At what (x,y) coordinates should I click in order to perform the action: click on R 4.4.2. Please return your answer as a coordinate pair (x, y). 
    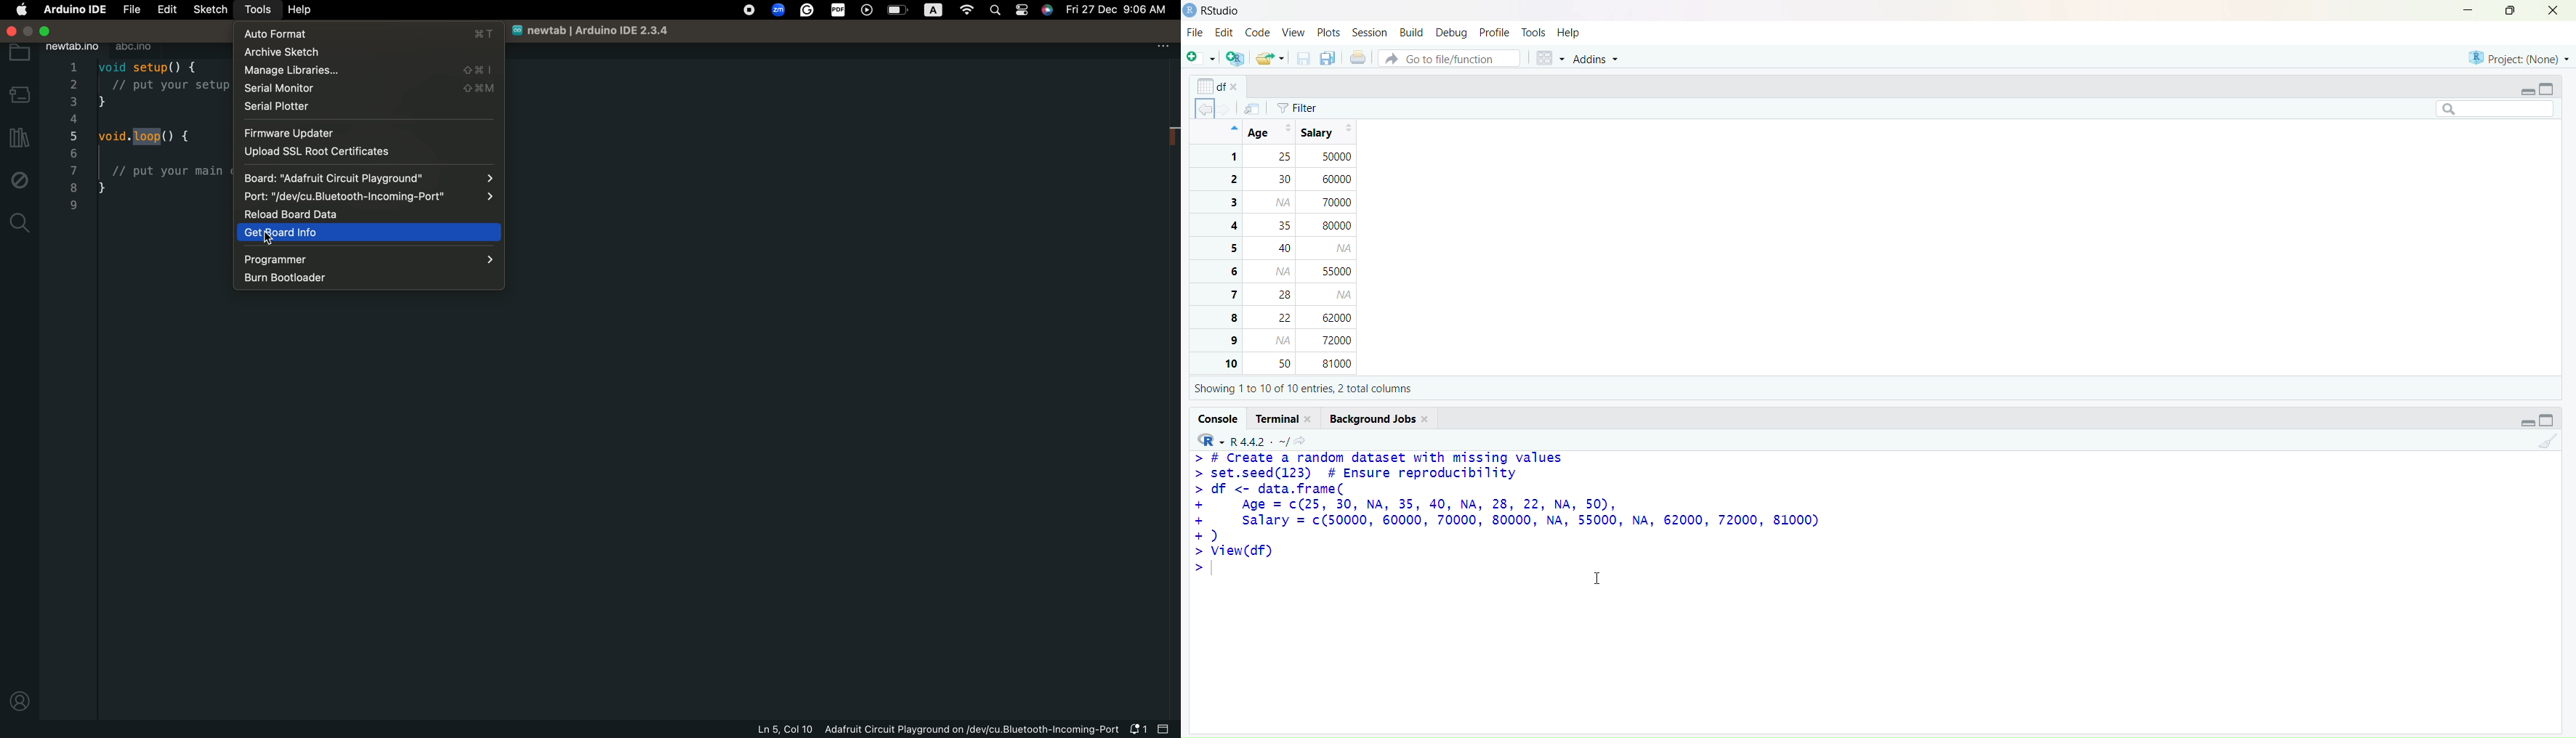
    Looking at the image, I should click on (1241, 439).